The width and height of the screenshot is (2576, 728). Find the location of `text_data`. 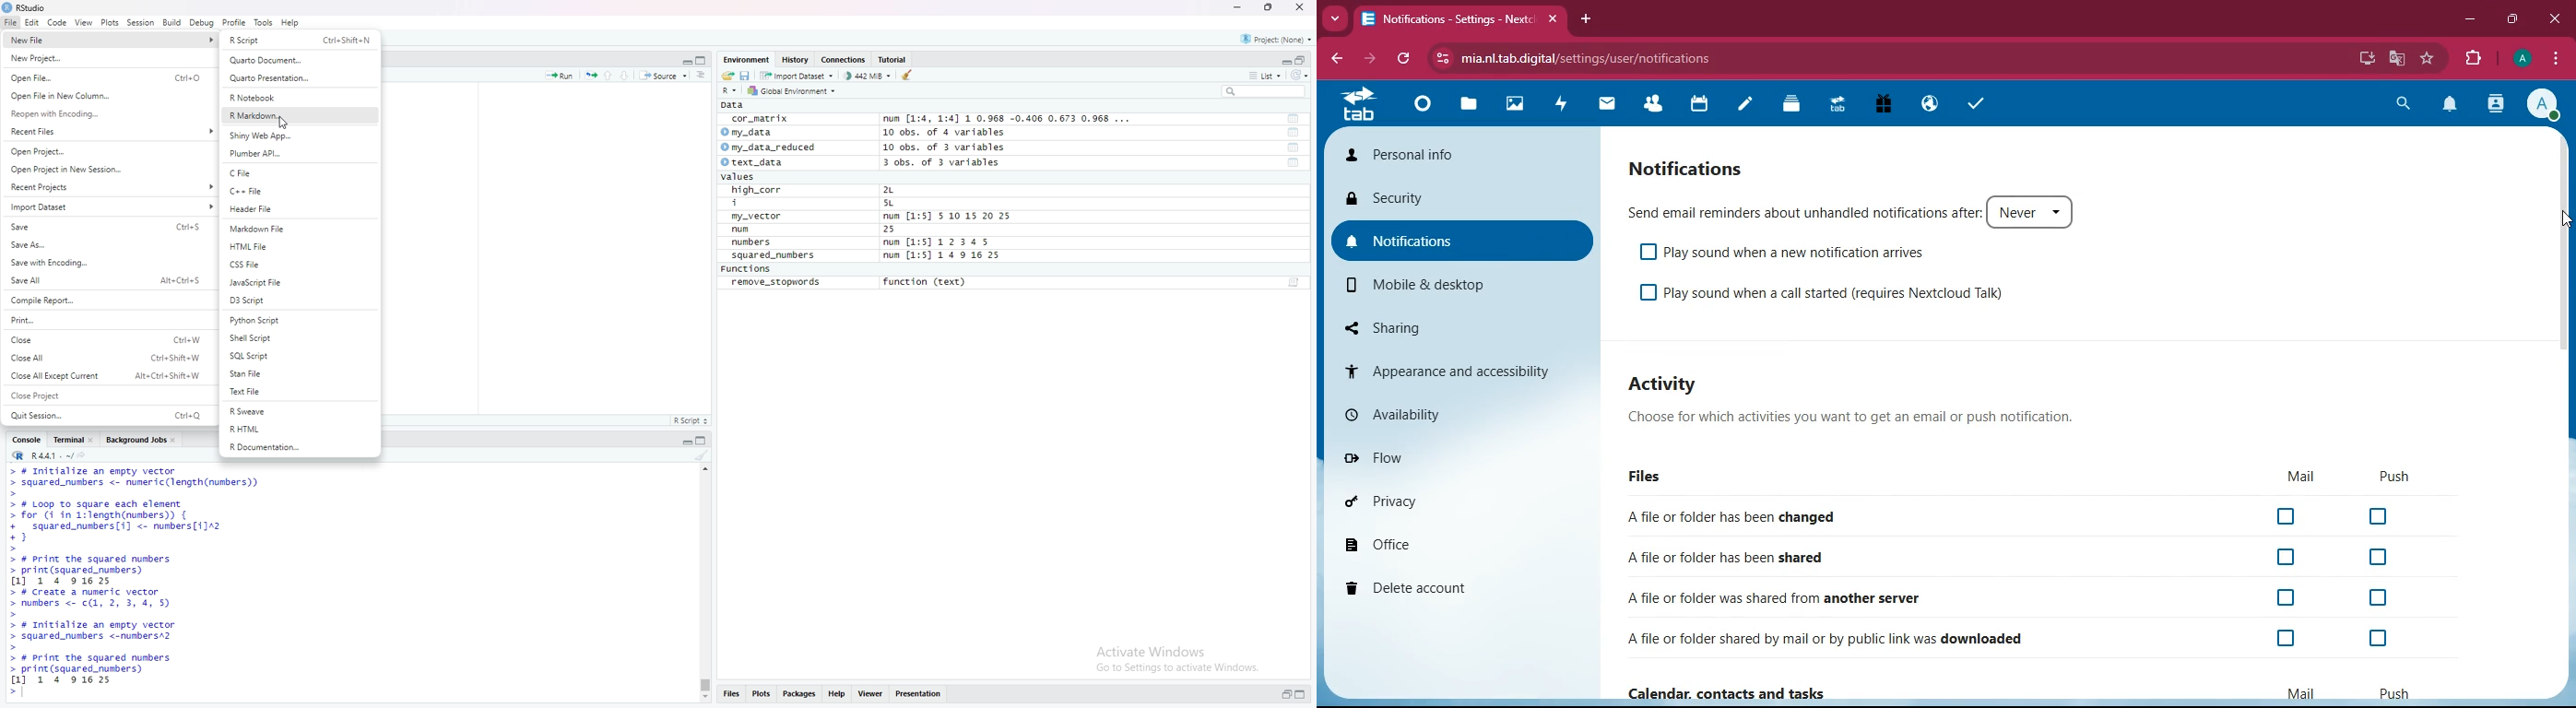

text_data is located at coordinates (757, 162).